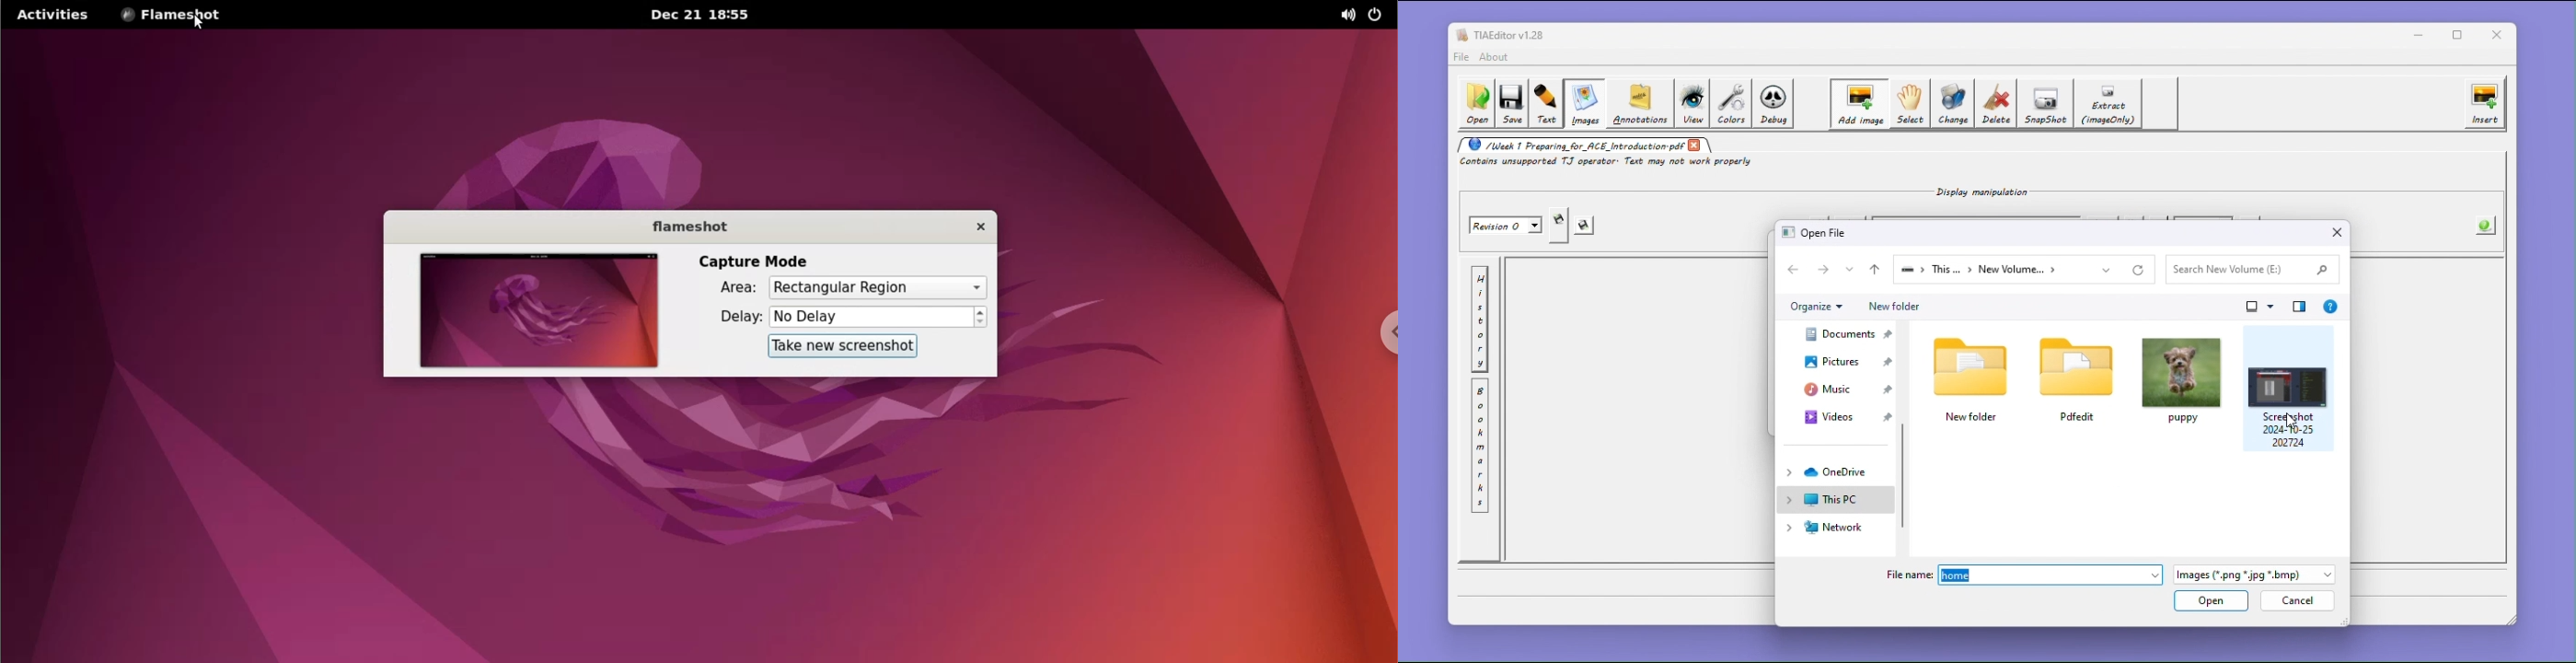 The width and height of the screenshot is (2576, 672). Describe the element at coordinates (837, 345) in the screenshot. I see `take new screenshot` at that location.